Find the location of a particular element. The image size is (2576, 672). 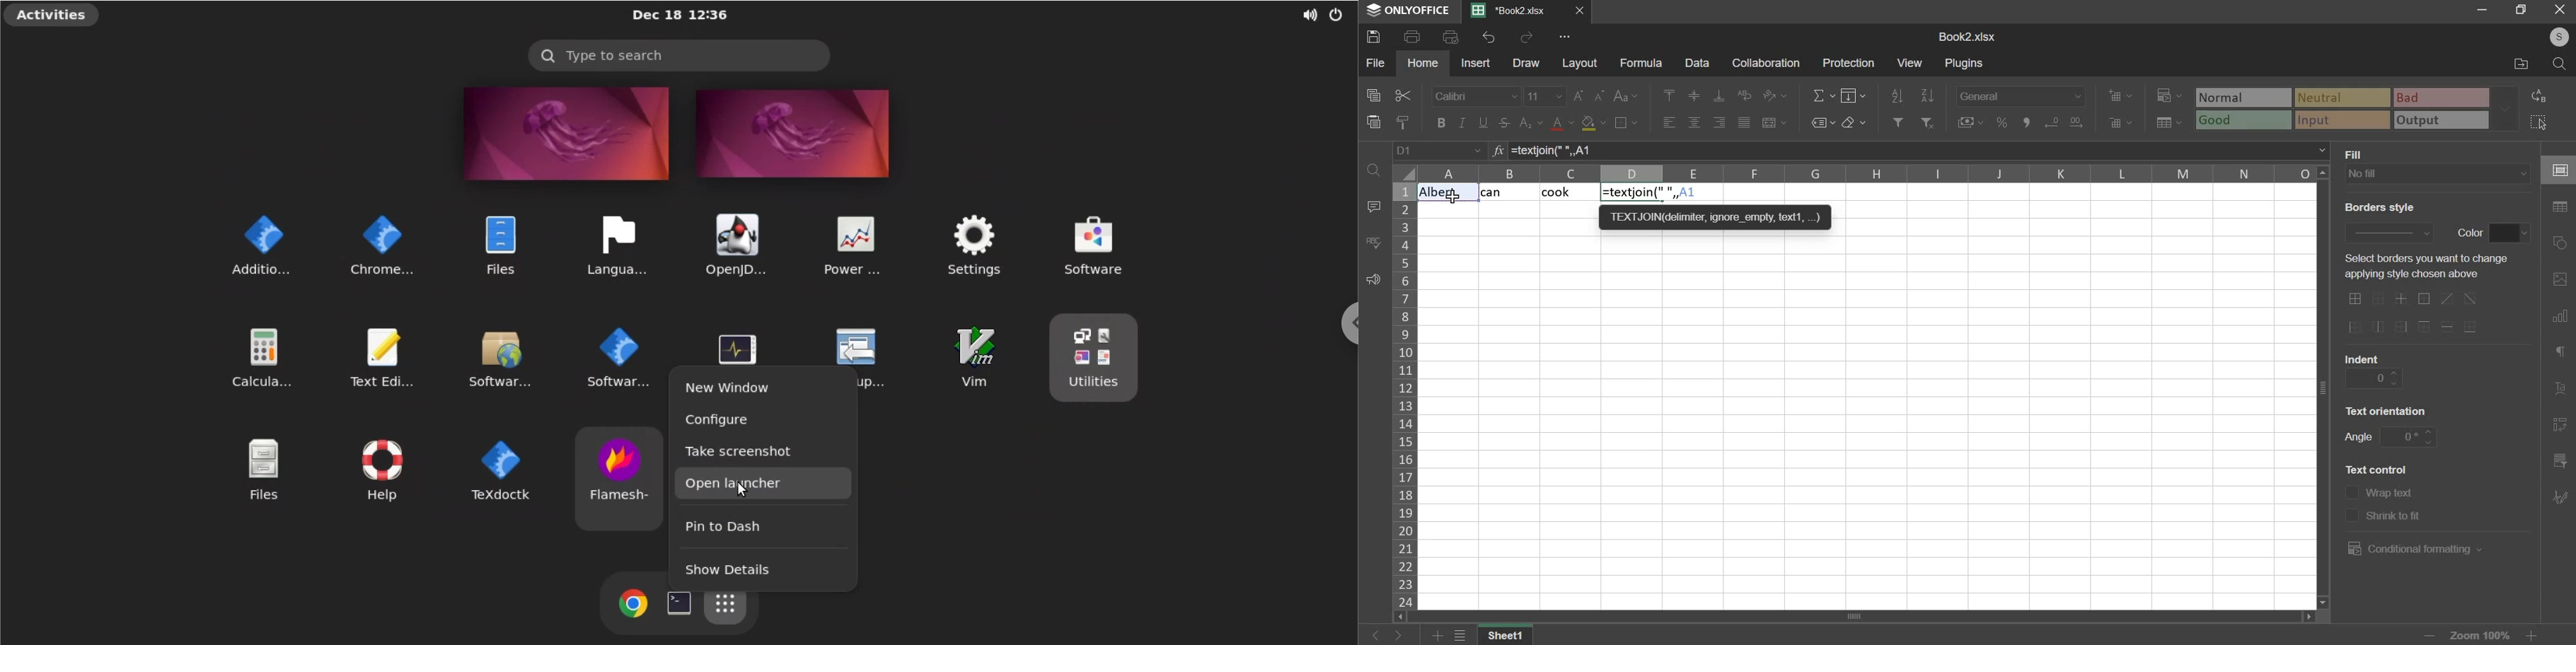

italic is located at coordinates (1462, 122).